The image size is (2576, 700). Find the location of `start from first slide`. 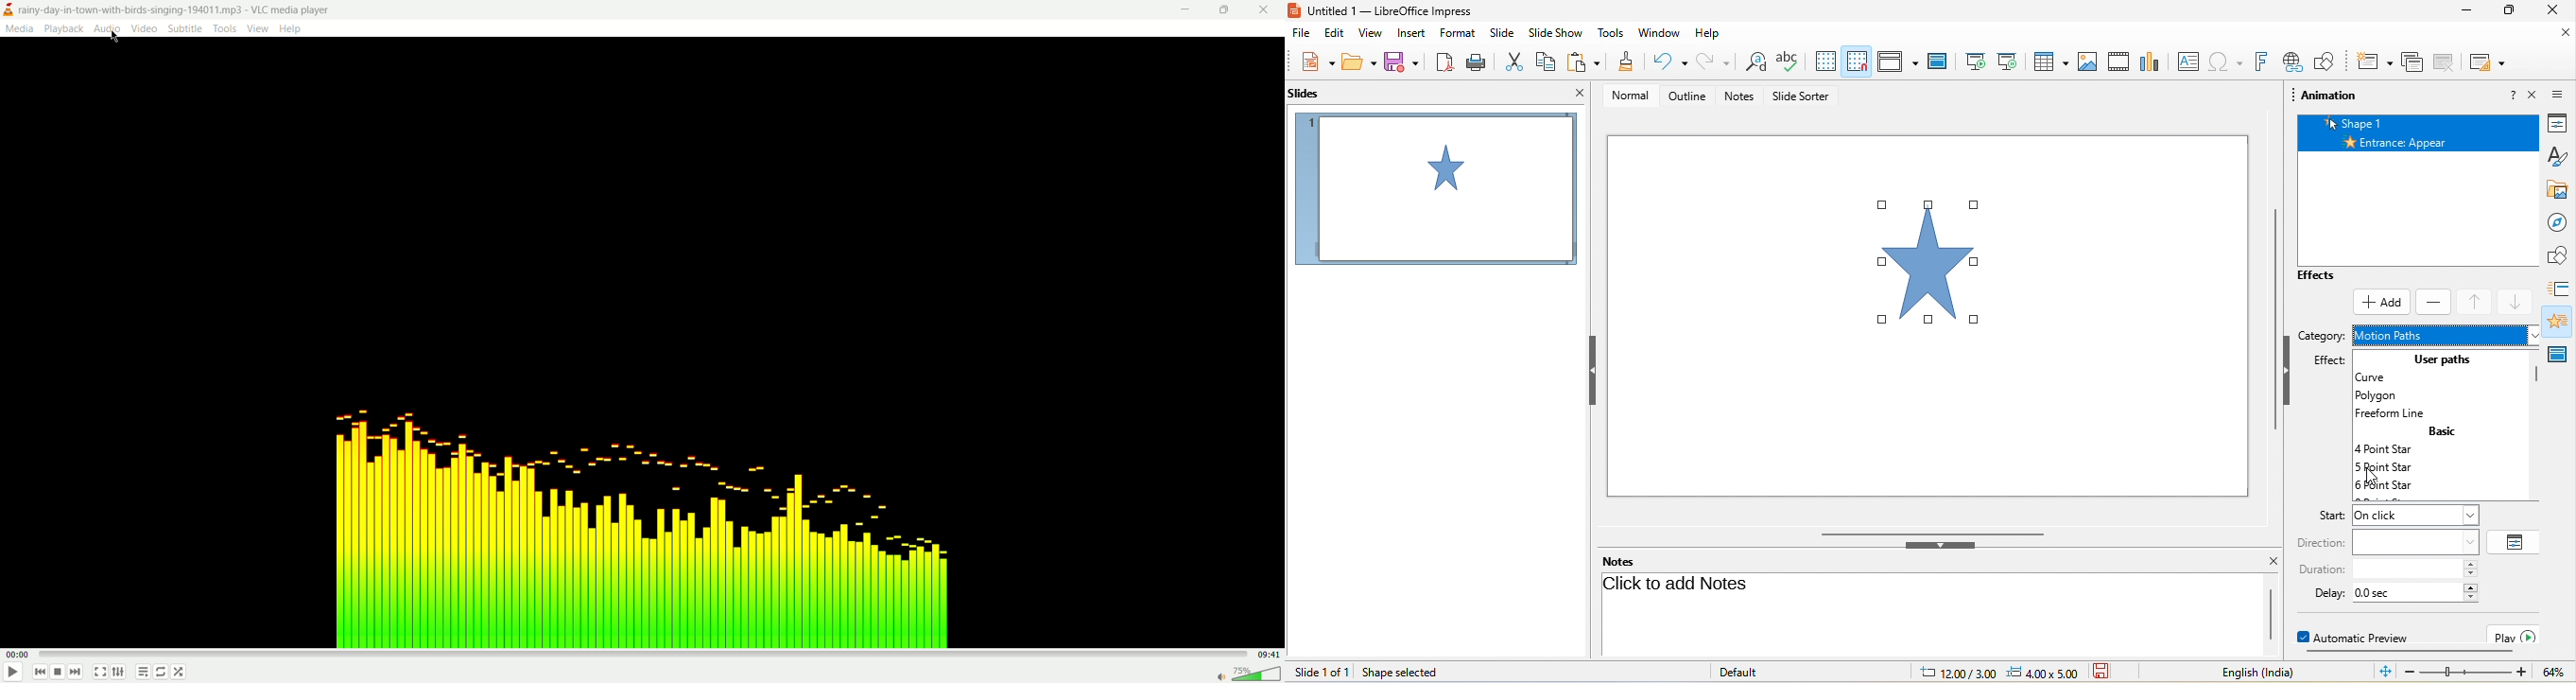

start from first slide is located at coordinates (1973, 61).